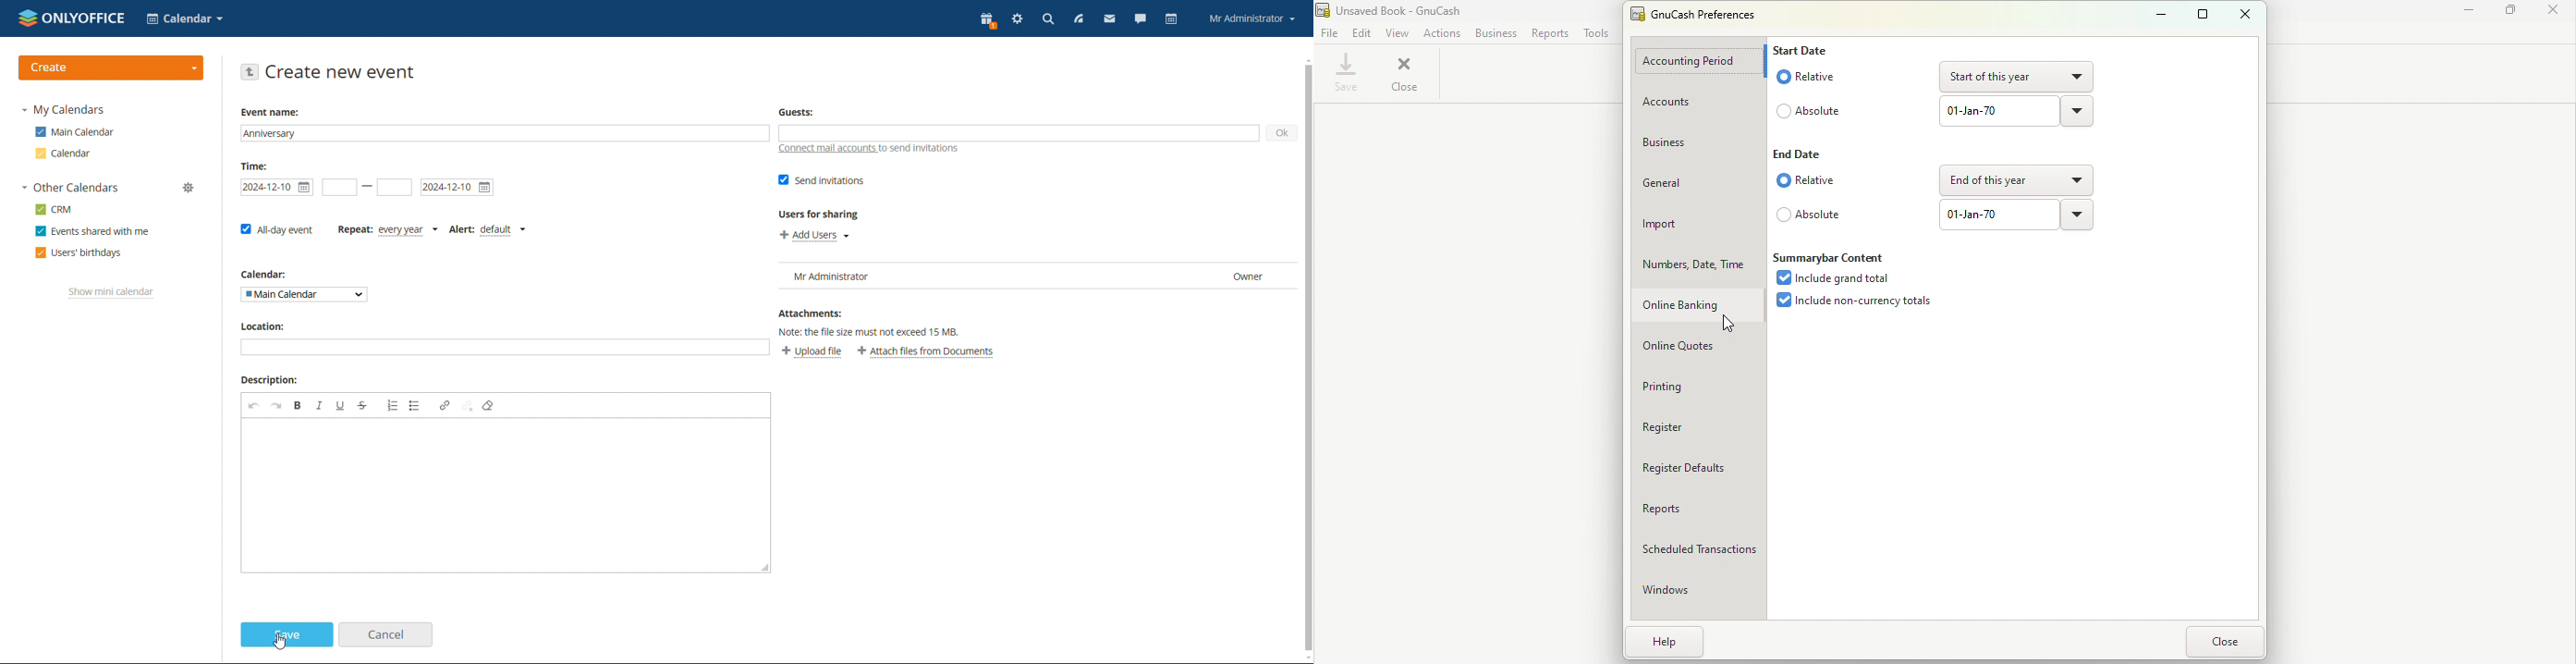 This screenshot has height=672, width=2576. I want to click on Location:, so click(261, 327).